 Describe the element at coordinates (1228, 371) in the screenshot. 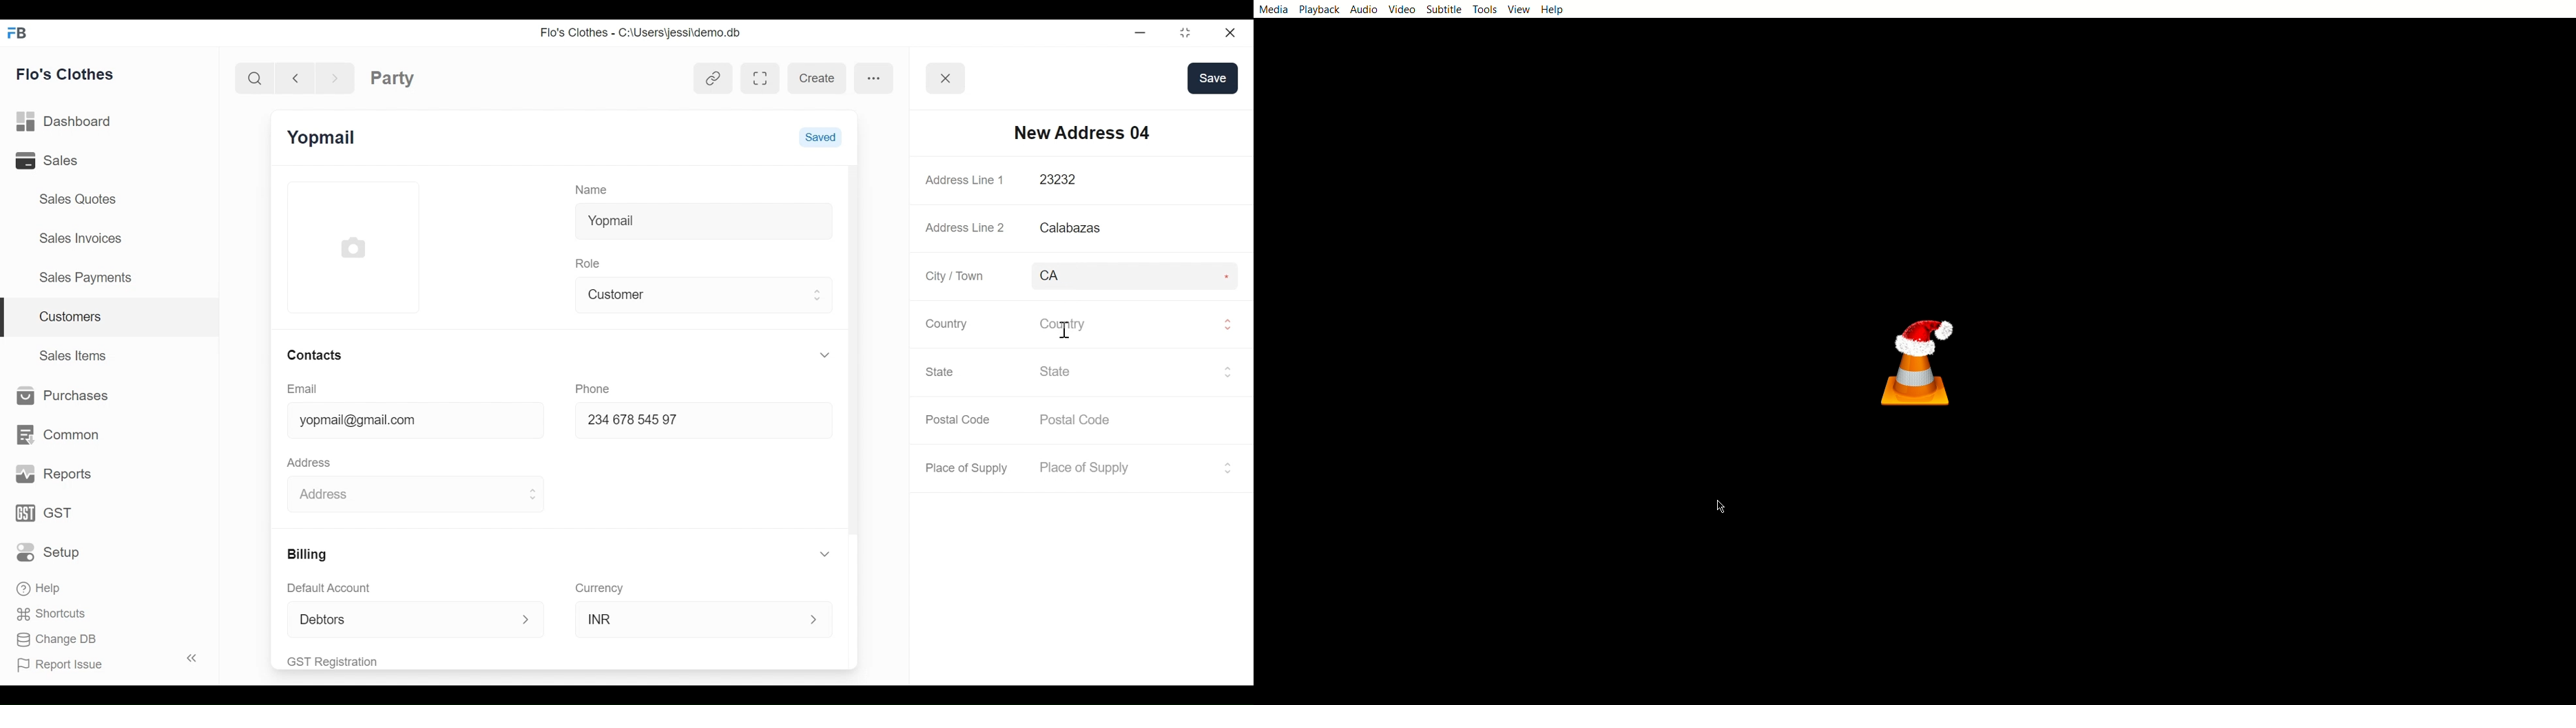

I see `Expand` at that location.